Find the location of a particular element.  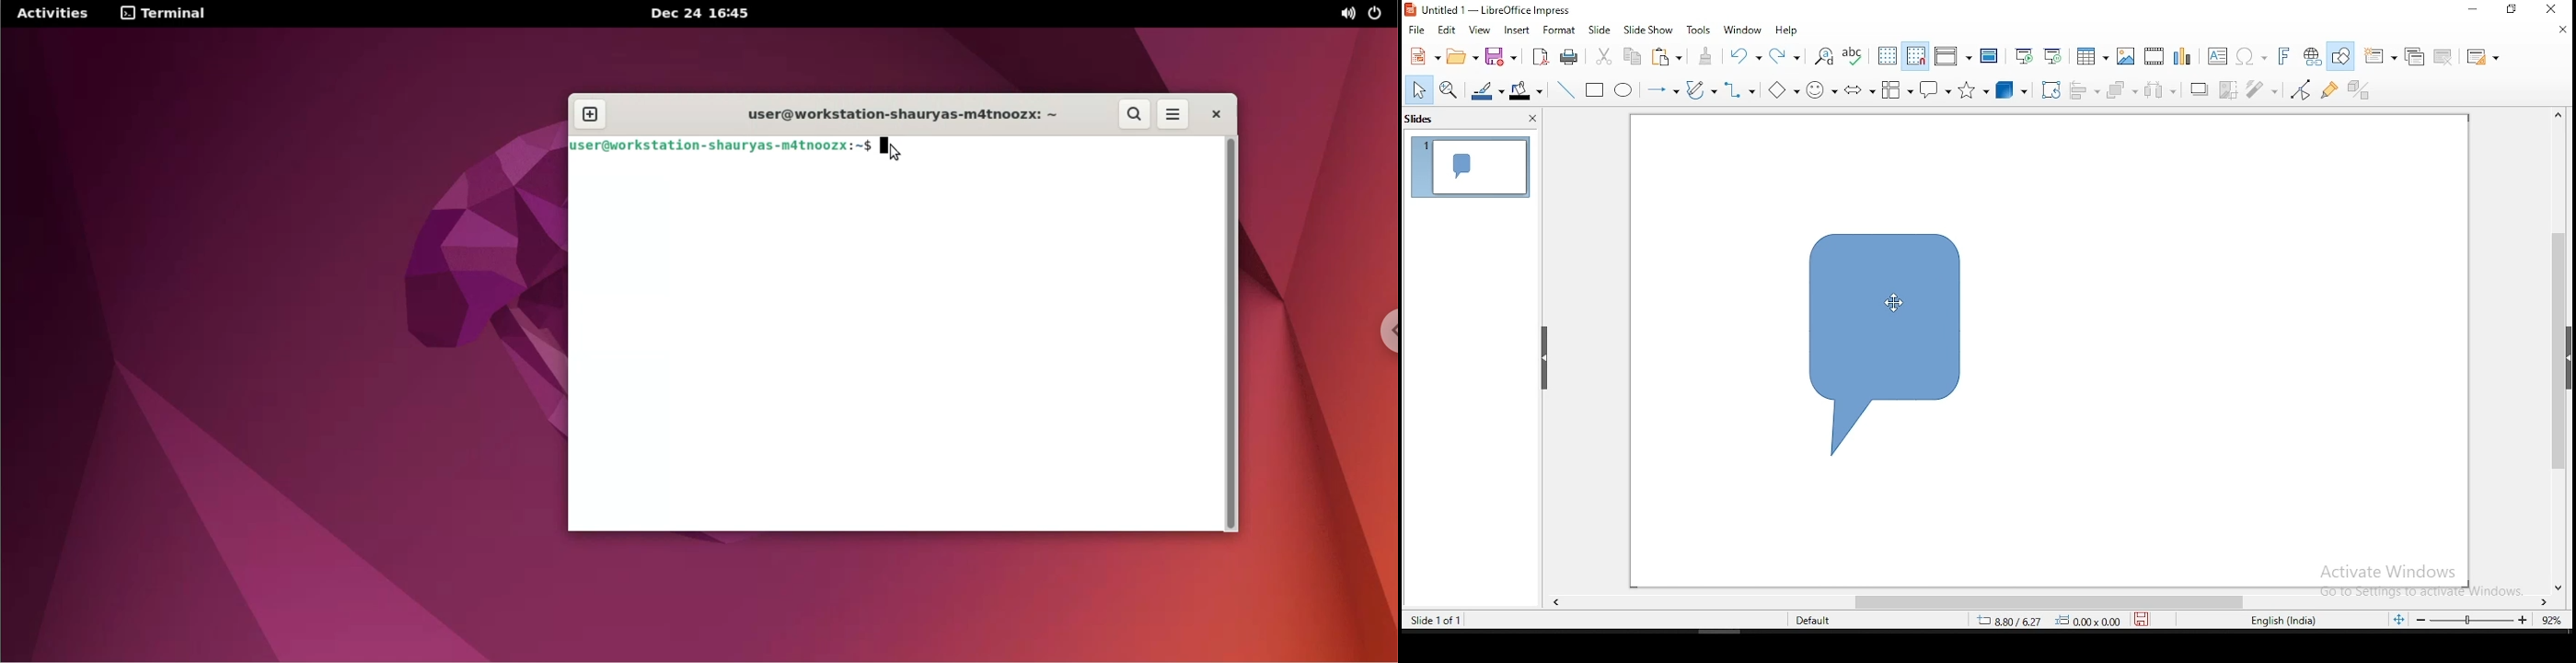

tools is located at coordinates (1699, 29).